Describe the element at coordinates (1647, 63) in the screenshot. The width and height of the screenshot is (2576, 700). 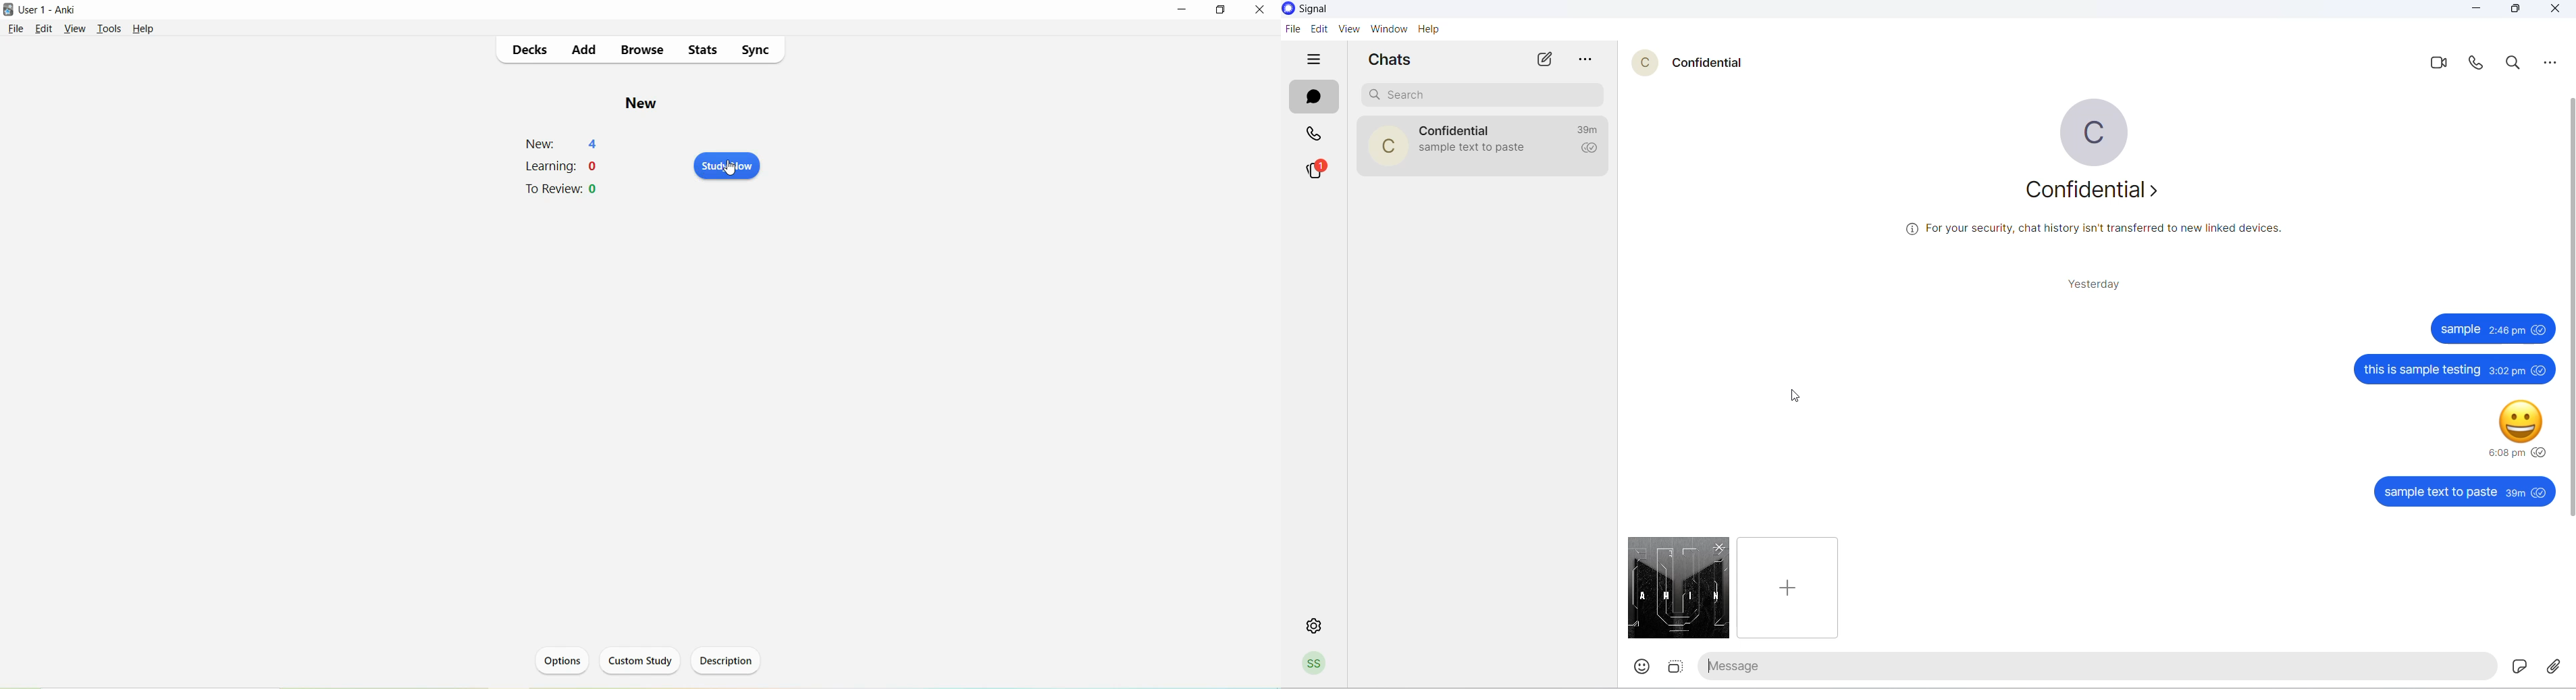
I see `contact profile picture` at that location.